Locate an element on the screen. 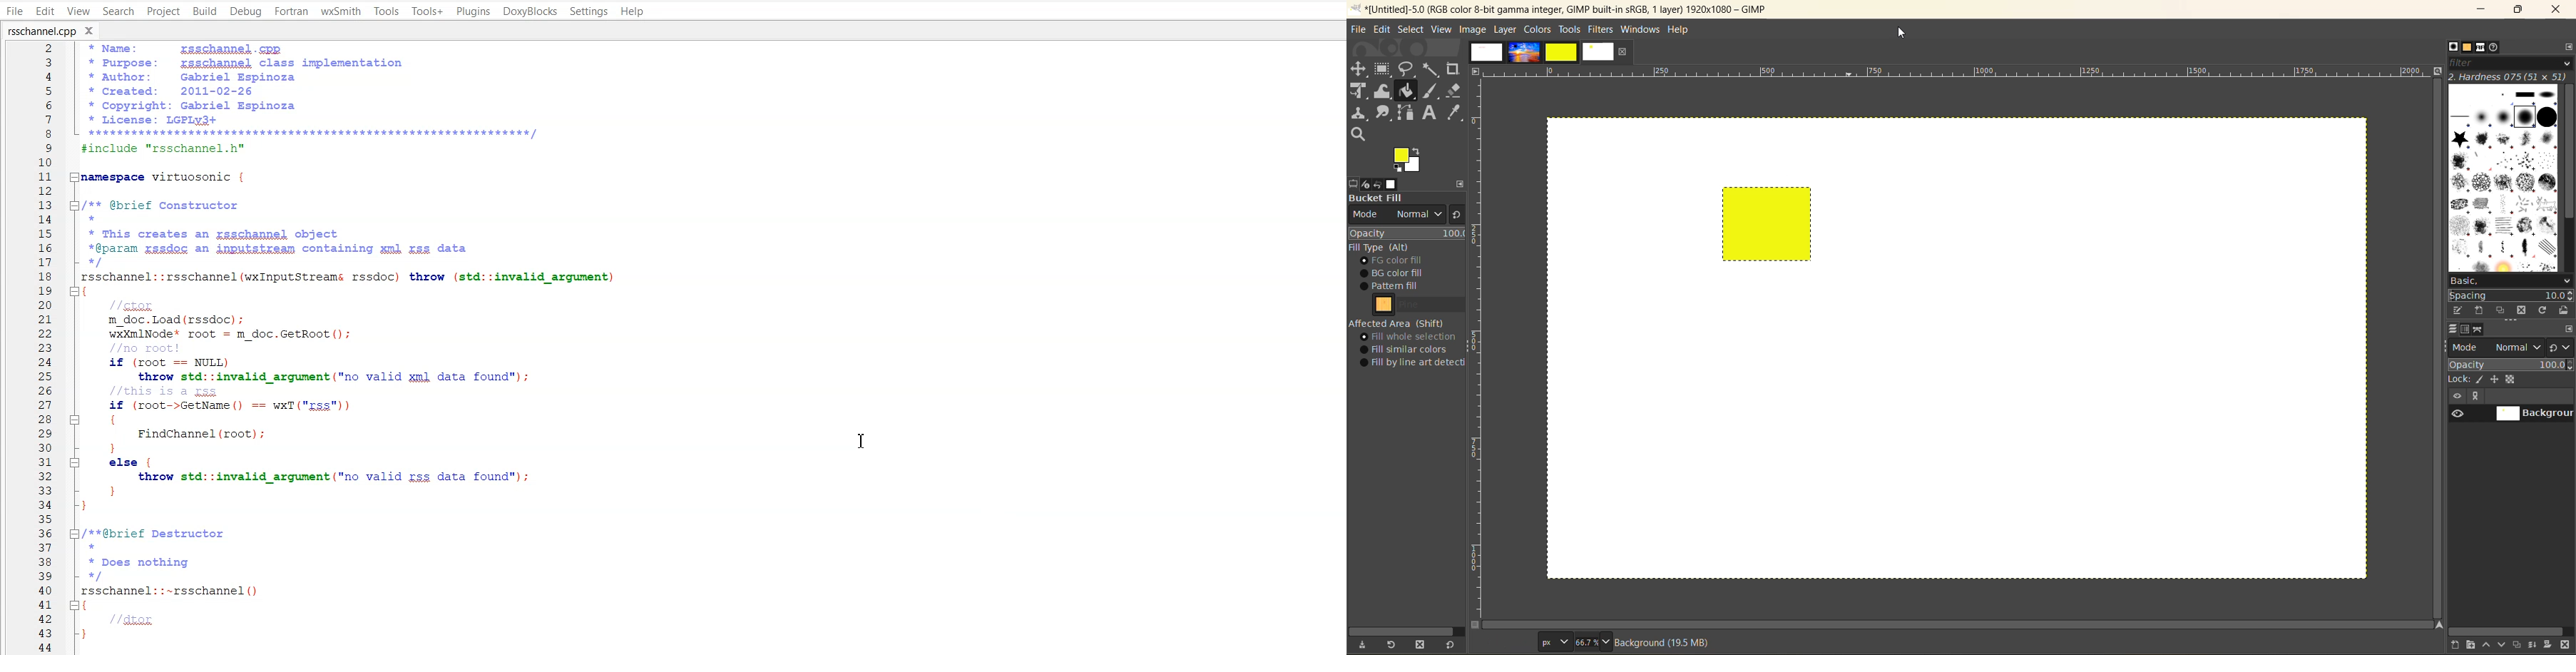 The image size is (2576, 672). Fortran is located at coordinates (290, 11).